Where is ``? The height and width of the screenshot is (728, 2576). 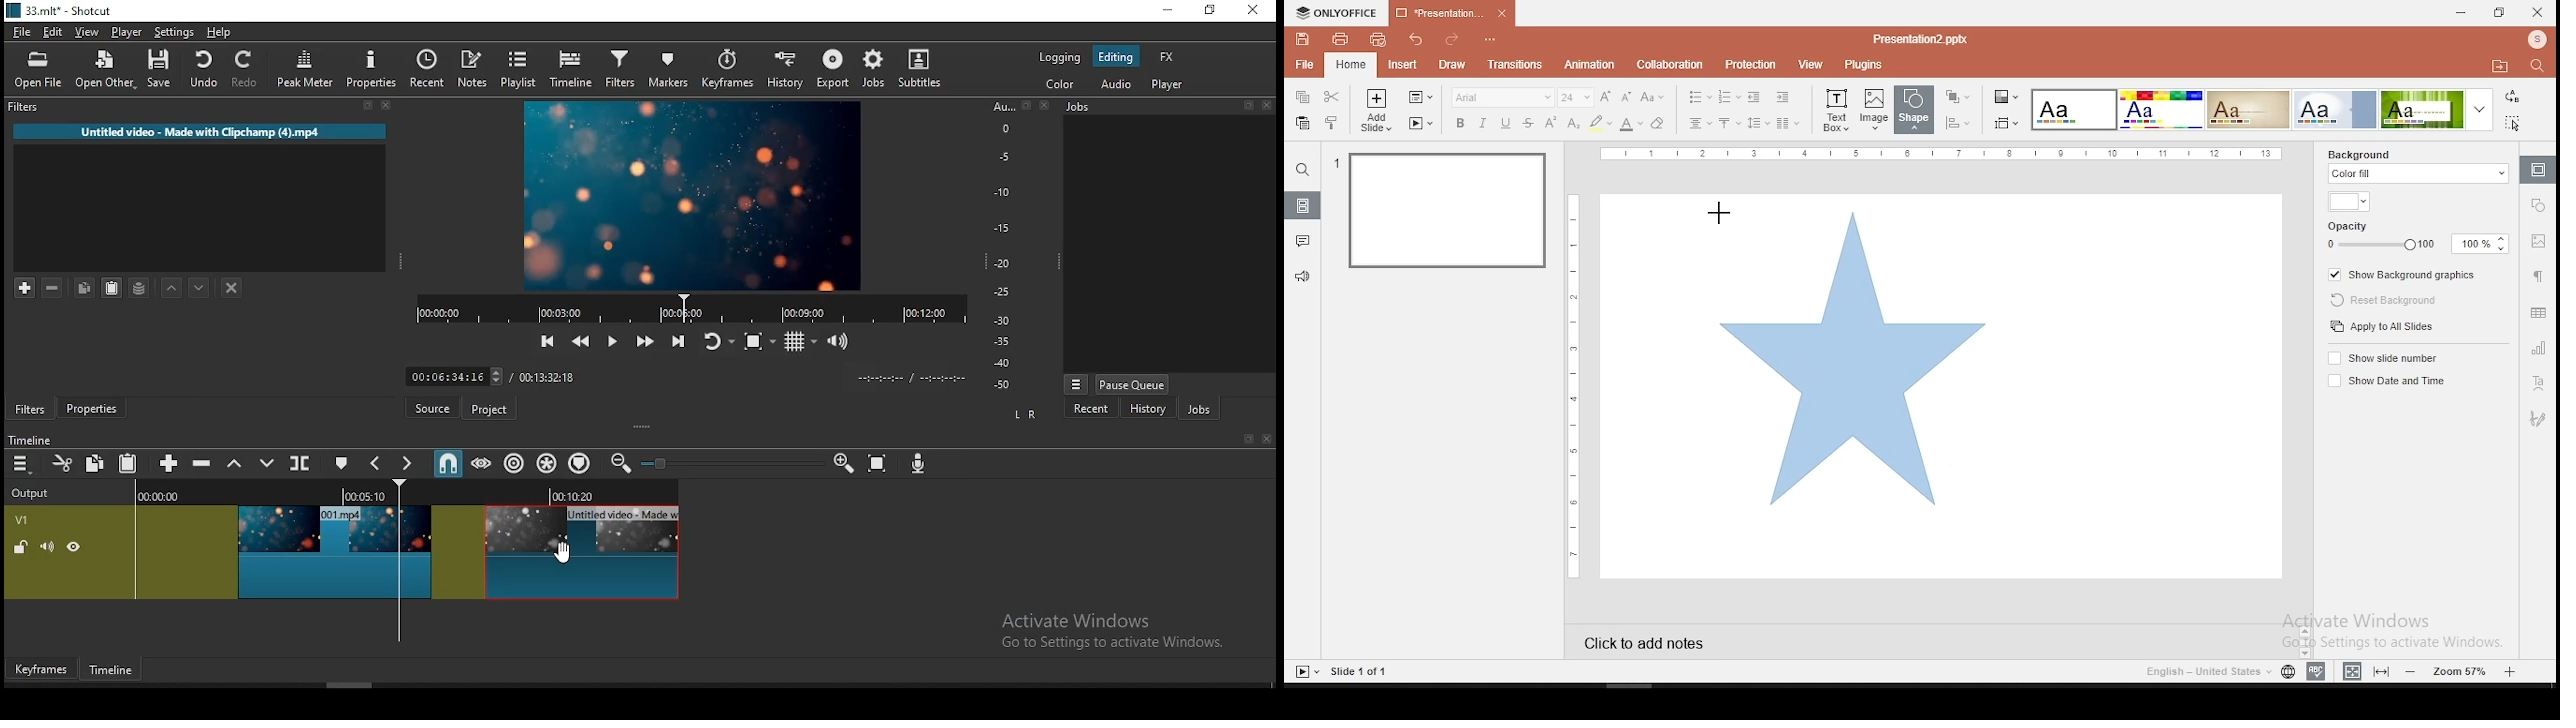  is located at coordinates (2536, 419).